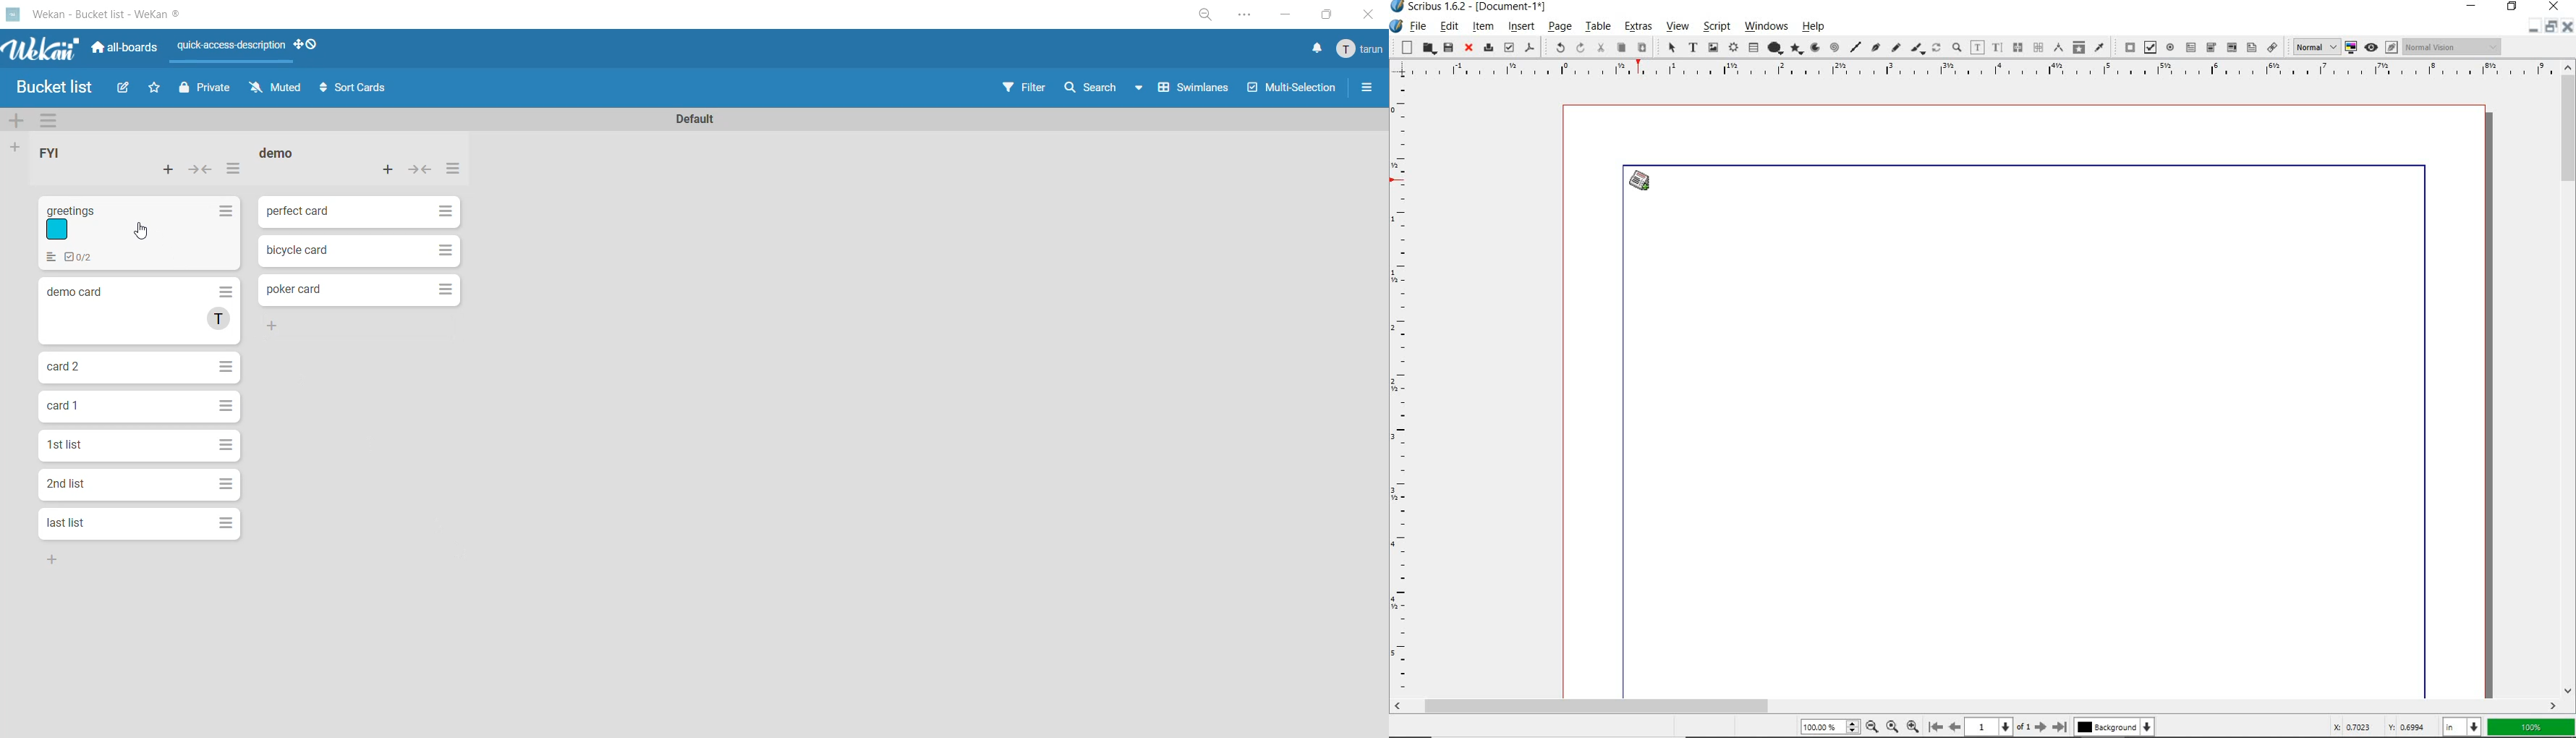 Image resolution: width=2576 pixels, height=756 pixels. What do you see at coordinates (1712, 49) in the screenshot?
I see `image frame` at bounding box center [1712, 49].